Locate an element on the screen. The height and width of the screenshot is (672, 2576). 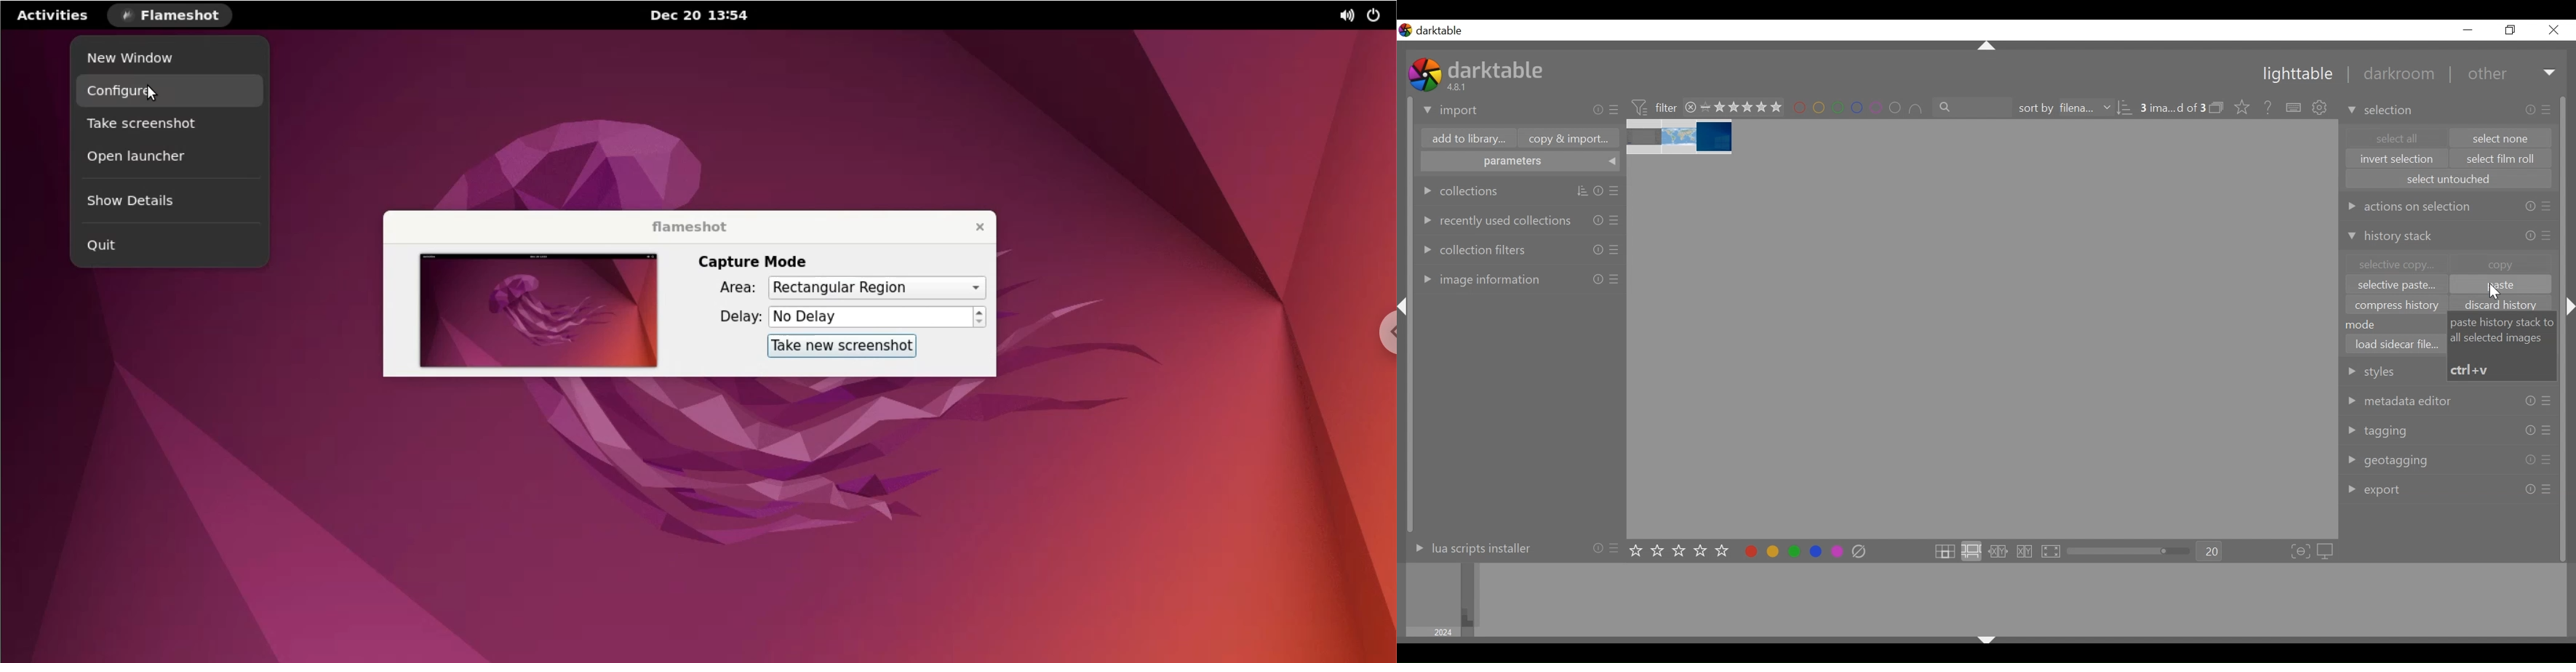
image stack is located at coordinates (1681, 138).